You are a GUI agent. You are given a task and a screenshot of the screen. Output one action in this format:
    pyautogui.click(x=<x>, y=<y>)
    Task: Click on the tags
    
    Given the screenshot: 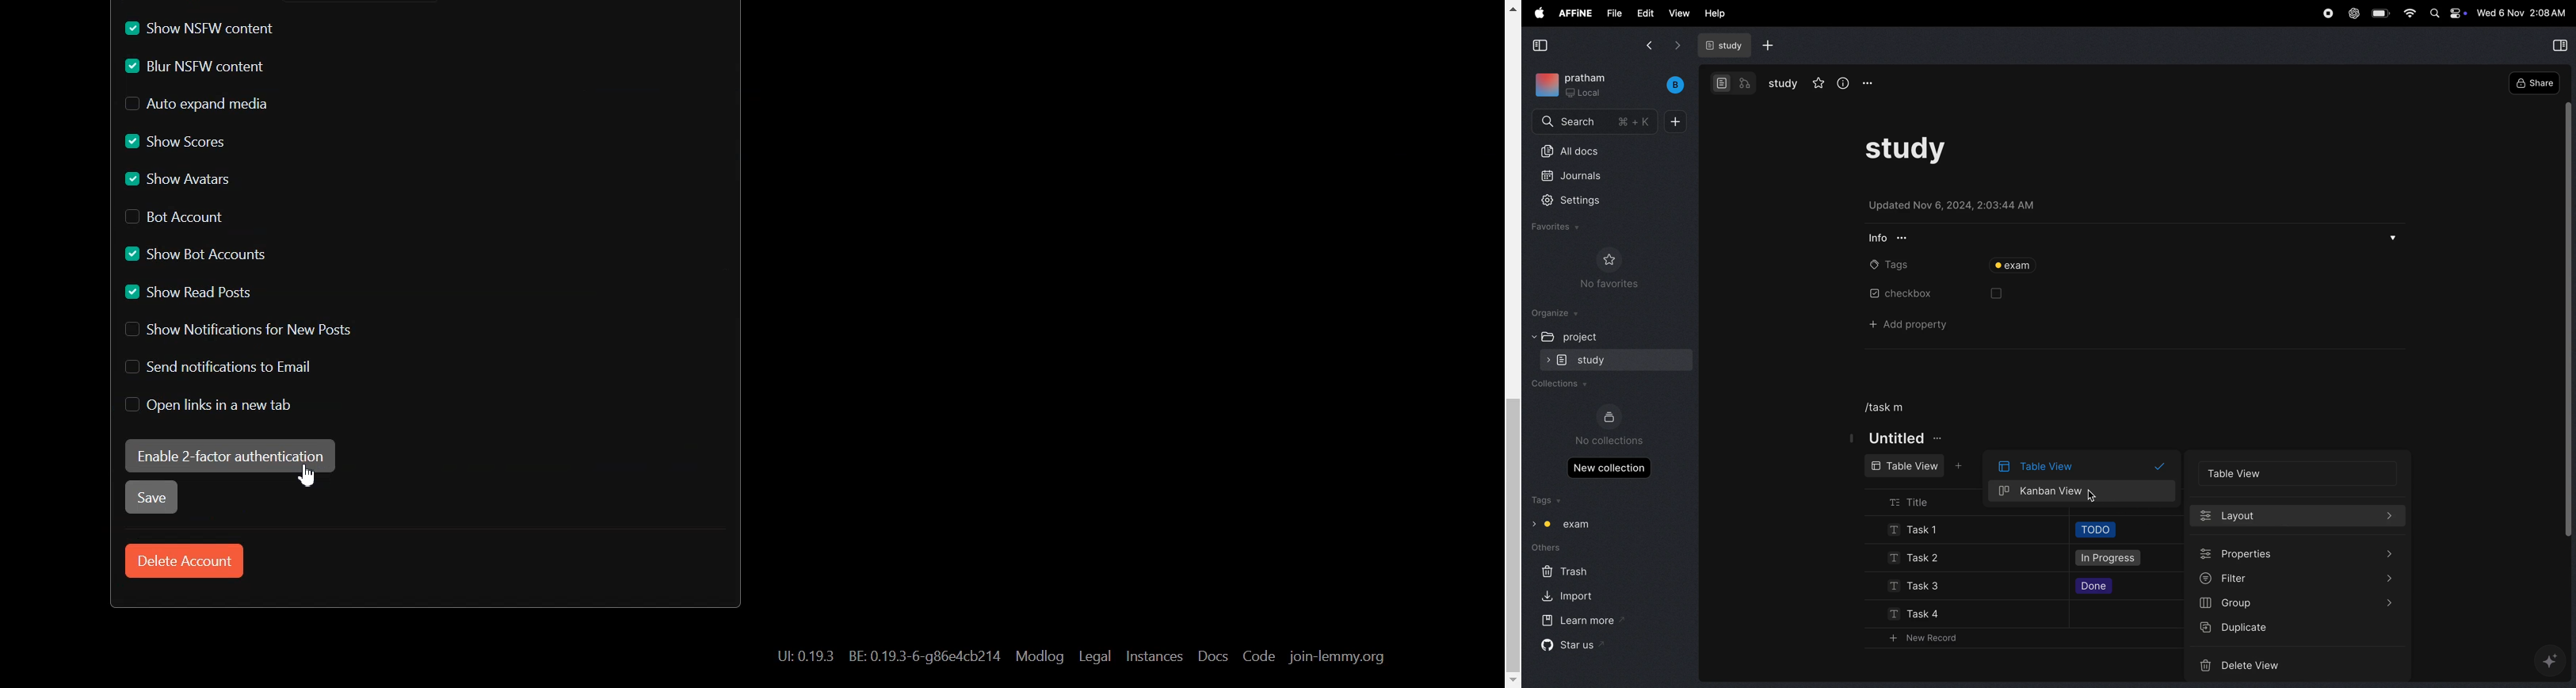 What is the action you would take?
    pyautogui.click(x=1882, y=265)
    